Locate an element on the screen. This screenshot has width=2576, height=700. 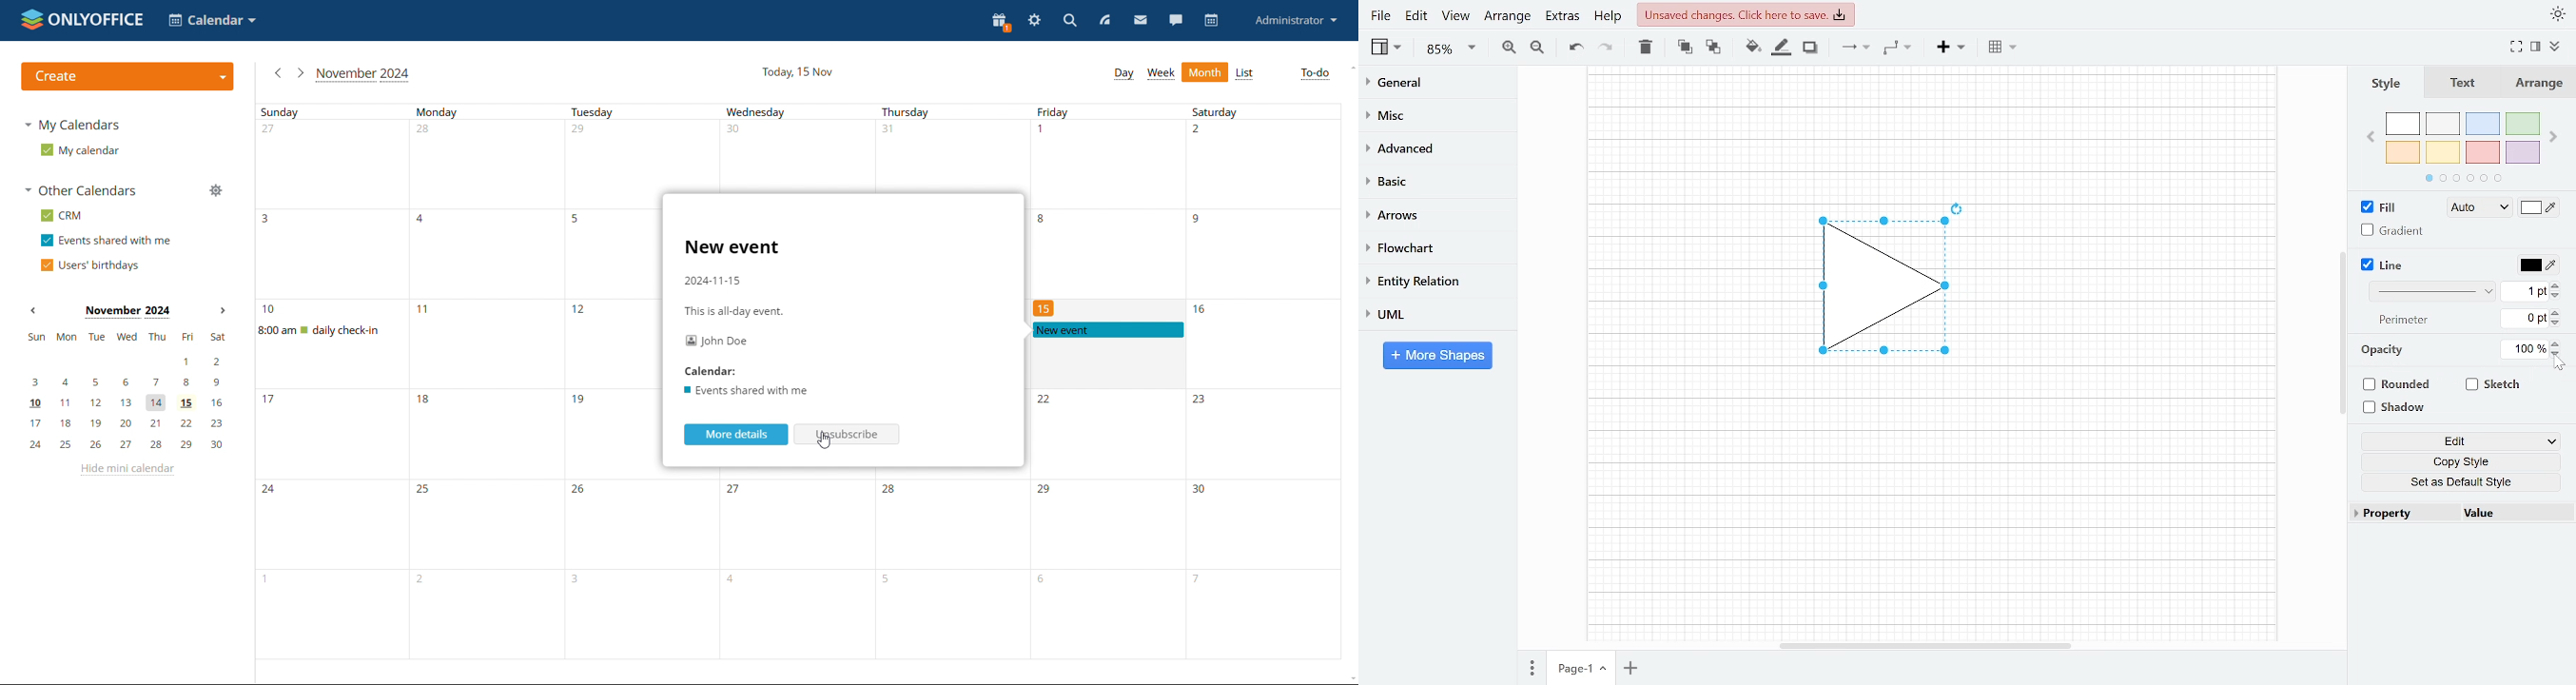
hide mini calendar is located at coordinates (127, 471).